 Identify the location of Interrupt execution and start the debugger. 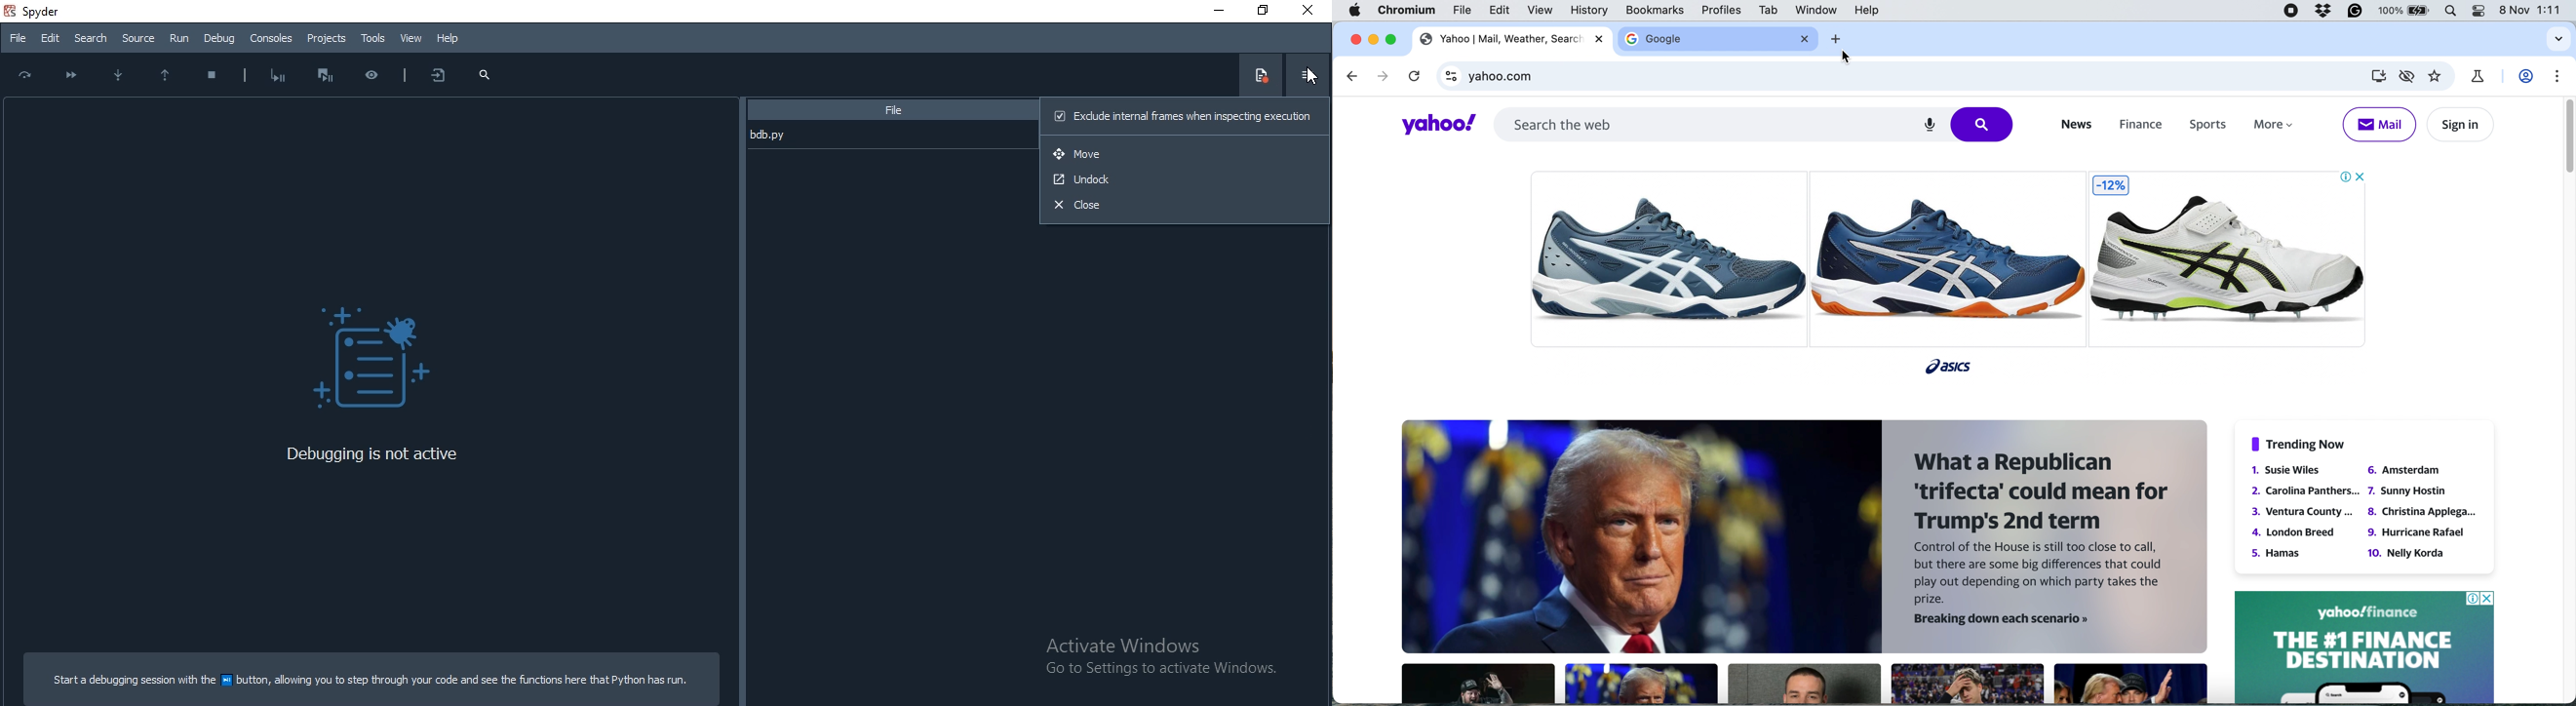
(325, 76).